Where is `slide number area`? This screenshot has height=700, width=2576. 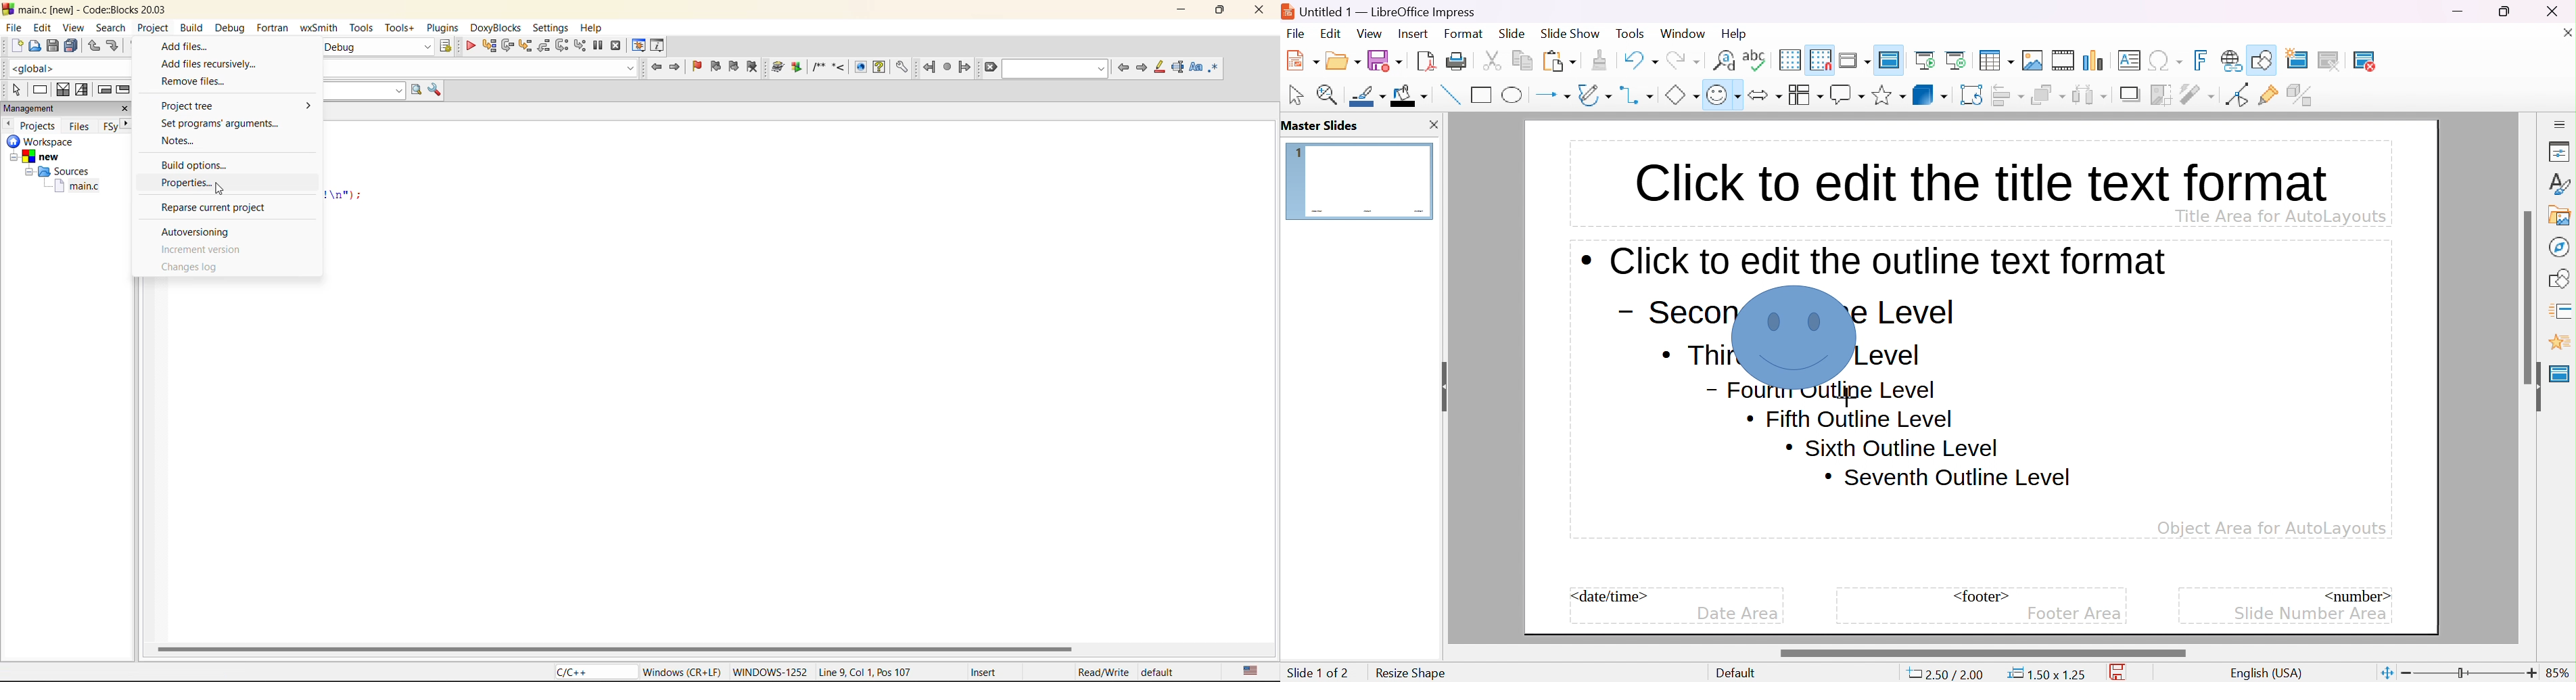 slide number area is located at coordinates (2312, 612).